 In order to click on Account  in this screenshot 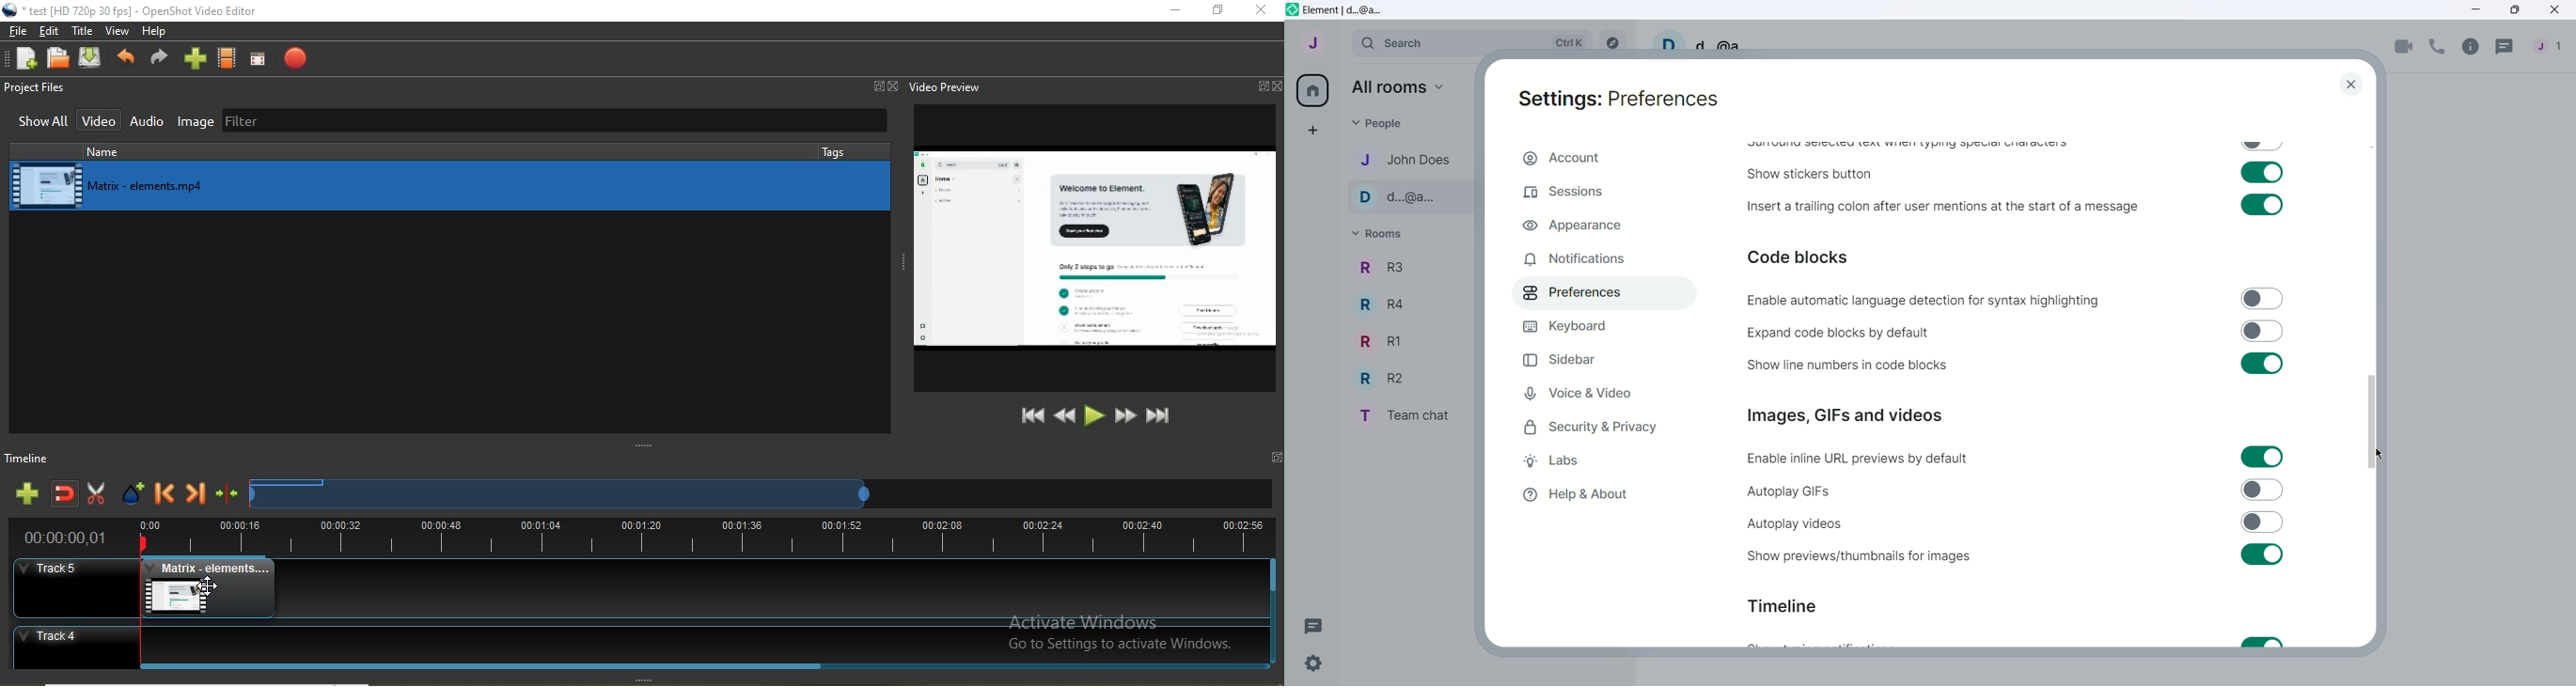, I will do `click(1604, 159)`.